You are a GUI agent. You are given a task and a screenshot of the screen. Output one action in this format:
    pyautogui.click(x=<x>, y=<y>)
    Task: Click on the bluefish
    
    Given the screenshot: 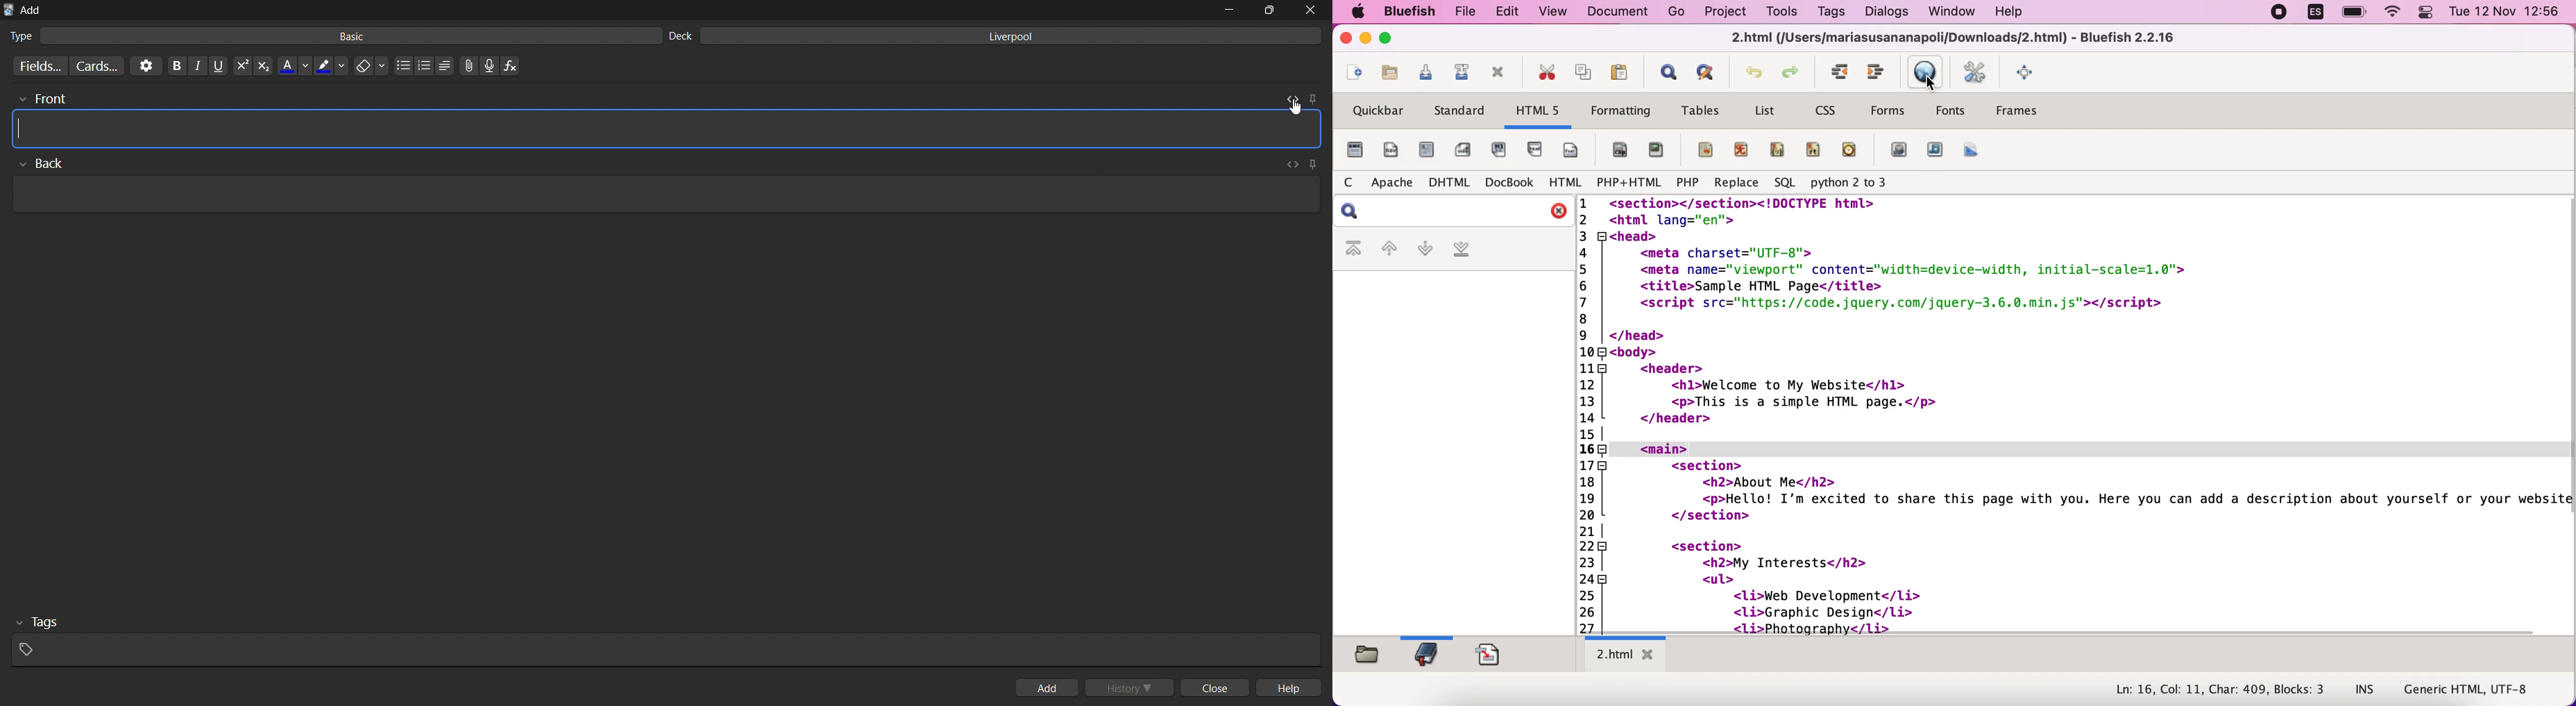 What is the action you would take?
    pyautogui.click(x=1408, y=12)
    